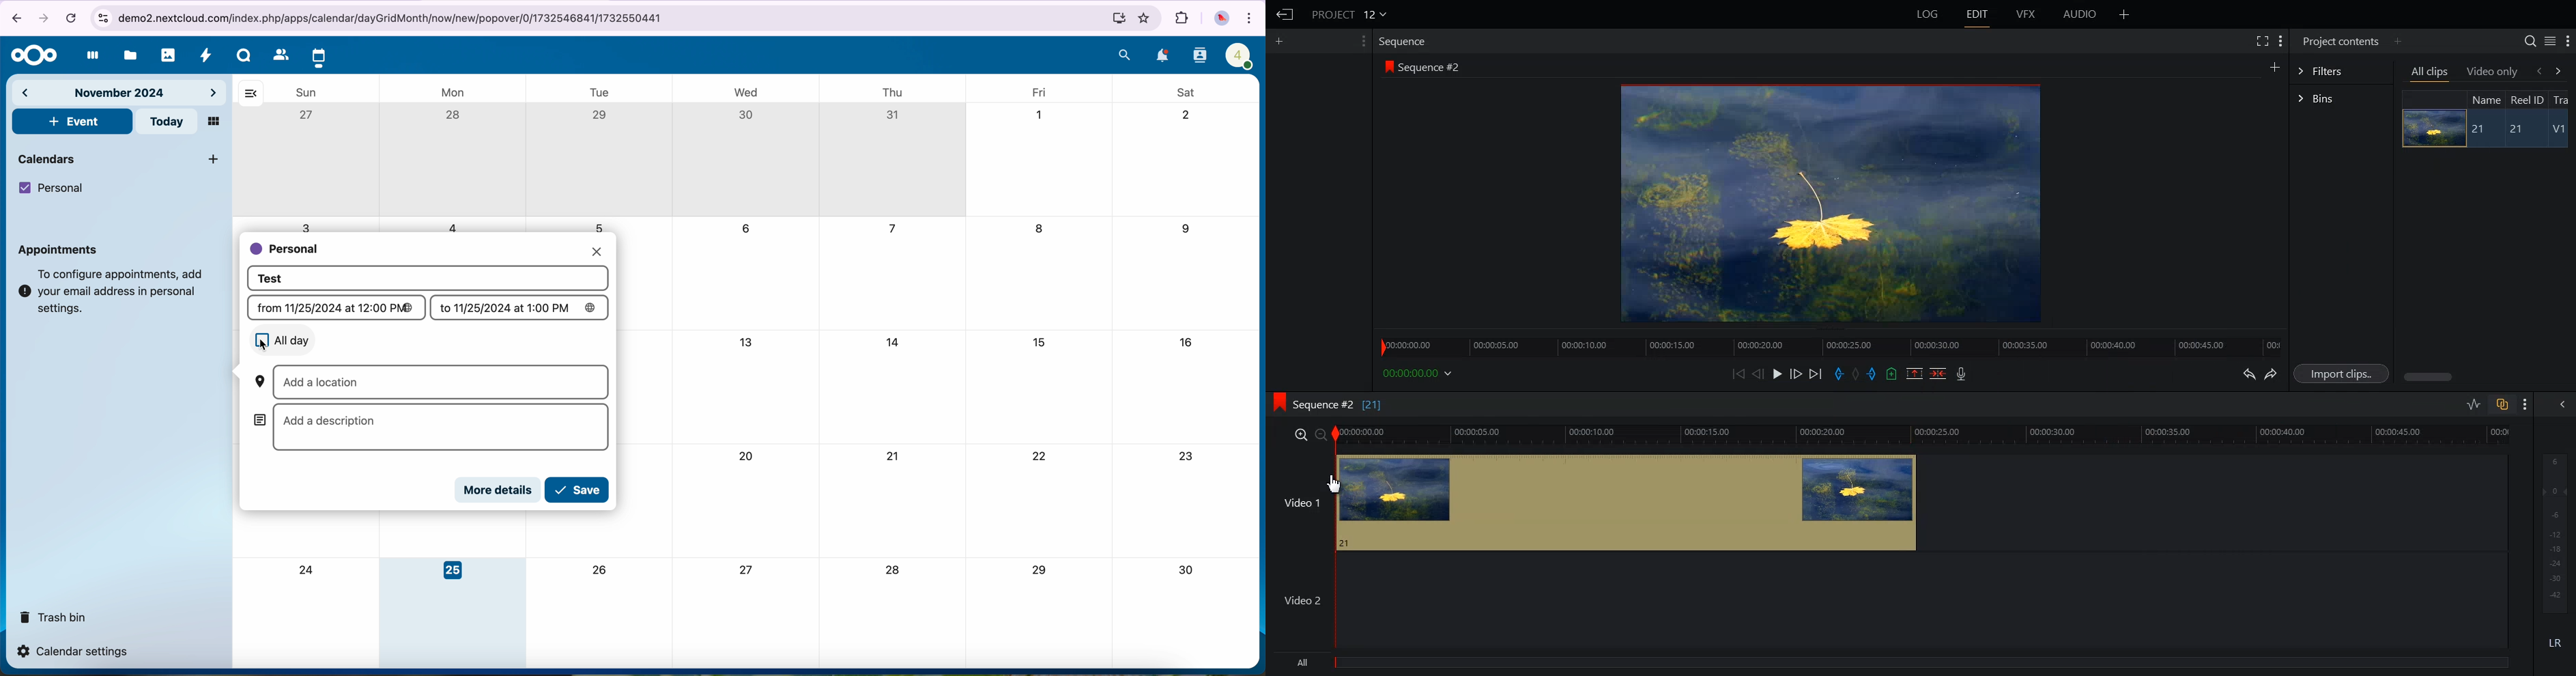 This screenshot has height=700, width=2576. What do you see at coordinates (429, 382) in the screenshot?
I see `add a location` at bounding box center [429, 382].